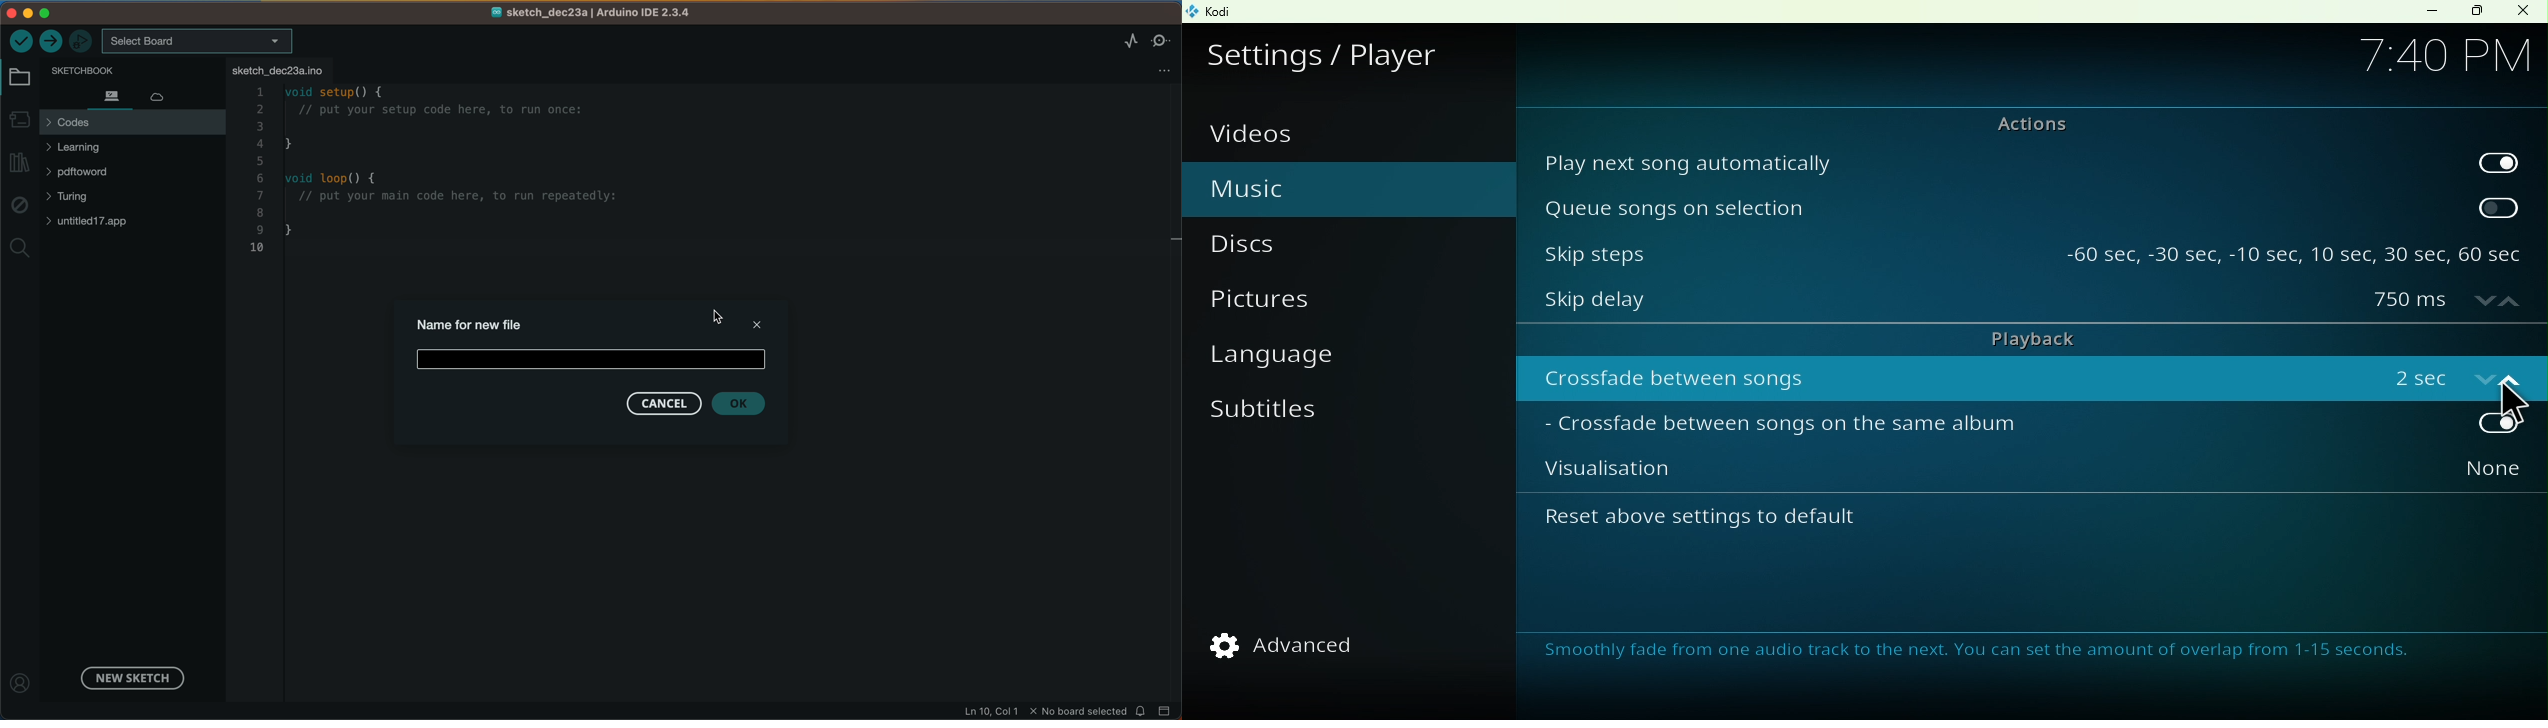 Image resolution: width=2548 pixels, height=728 pixels. I want to click on search, so click(20, 249).